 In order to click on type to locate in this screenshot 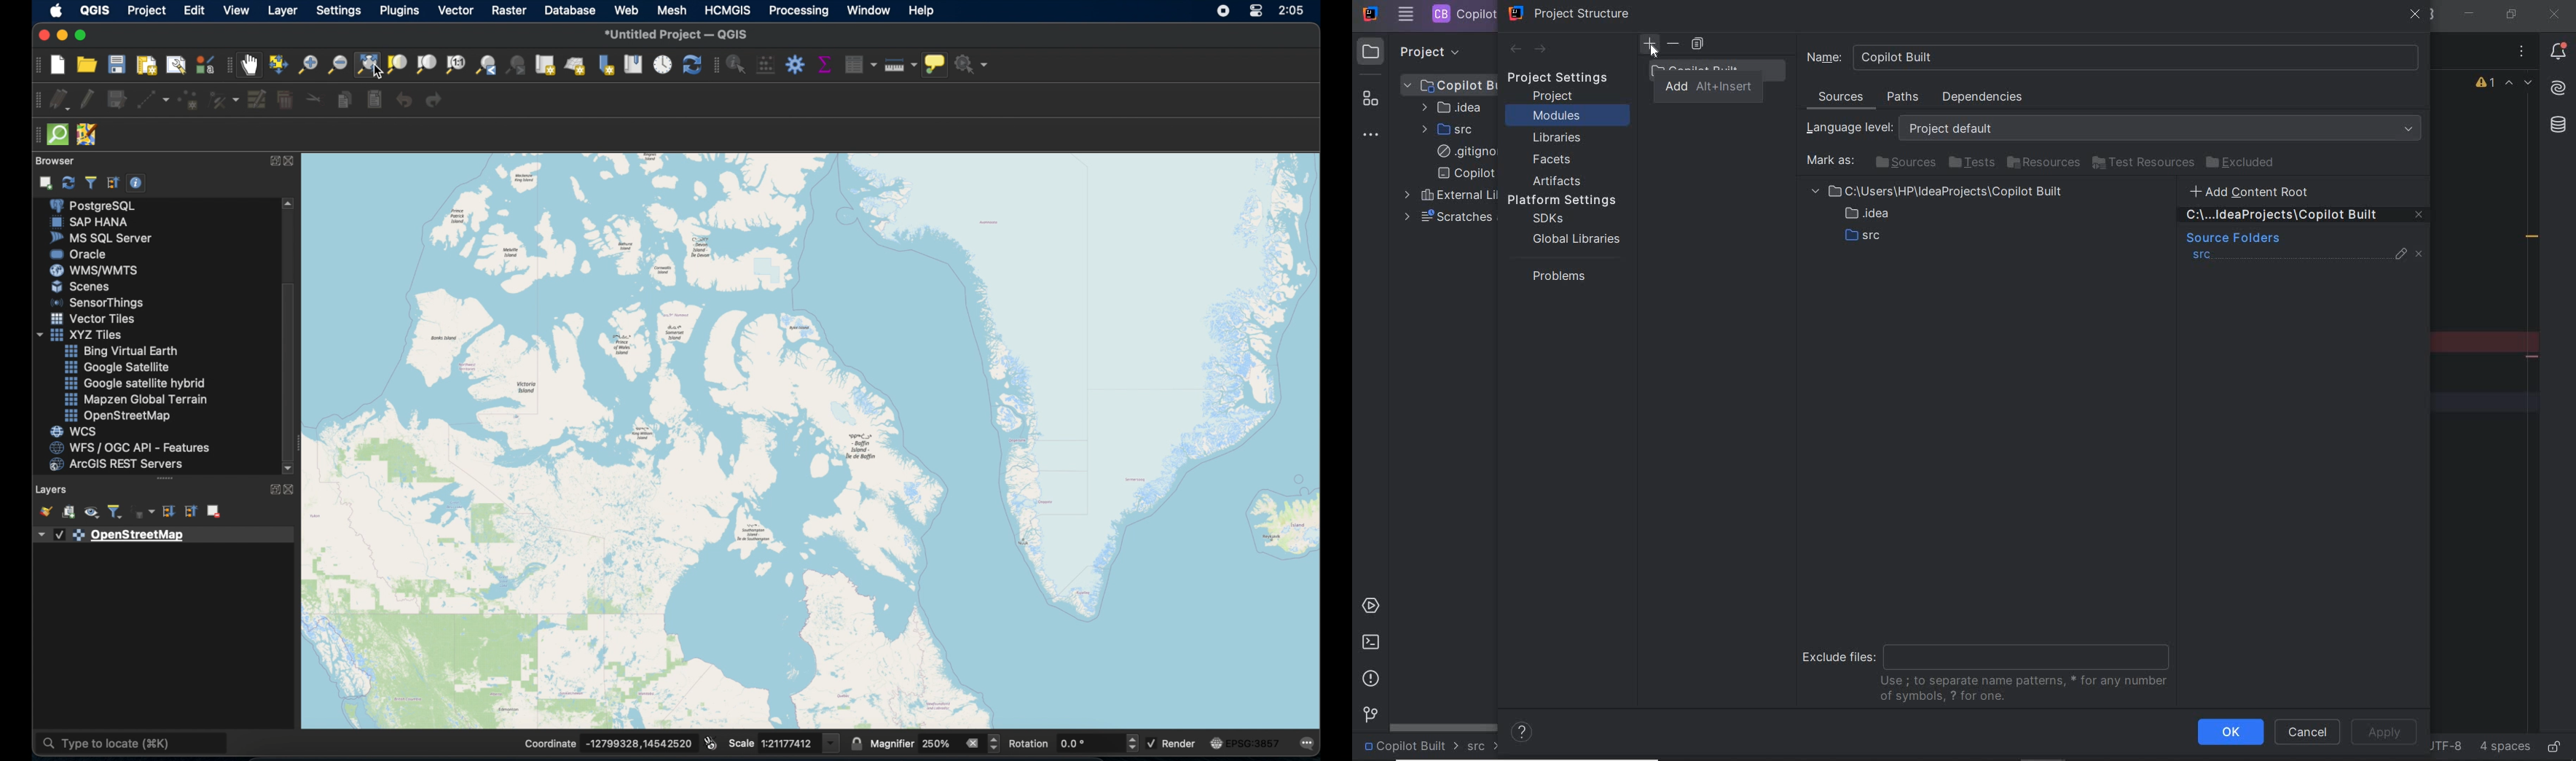, I will do `click(130, 745)`.